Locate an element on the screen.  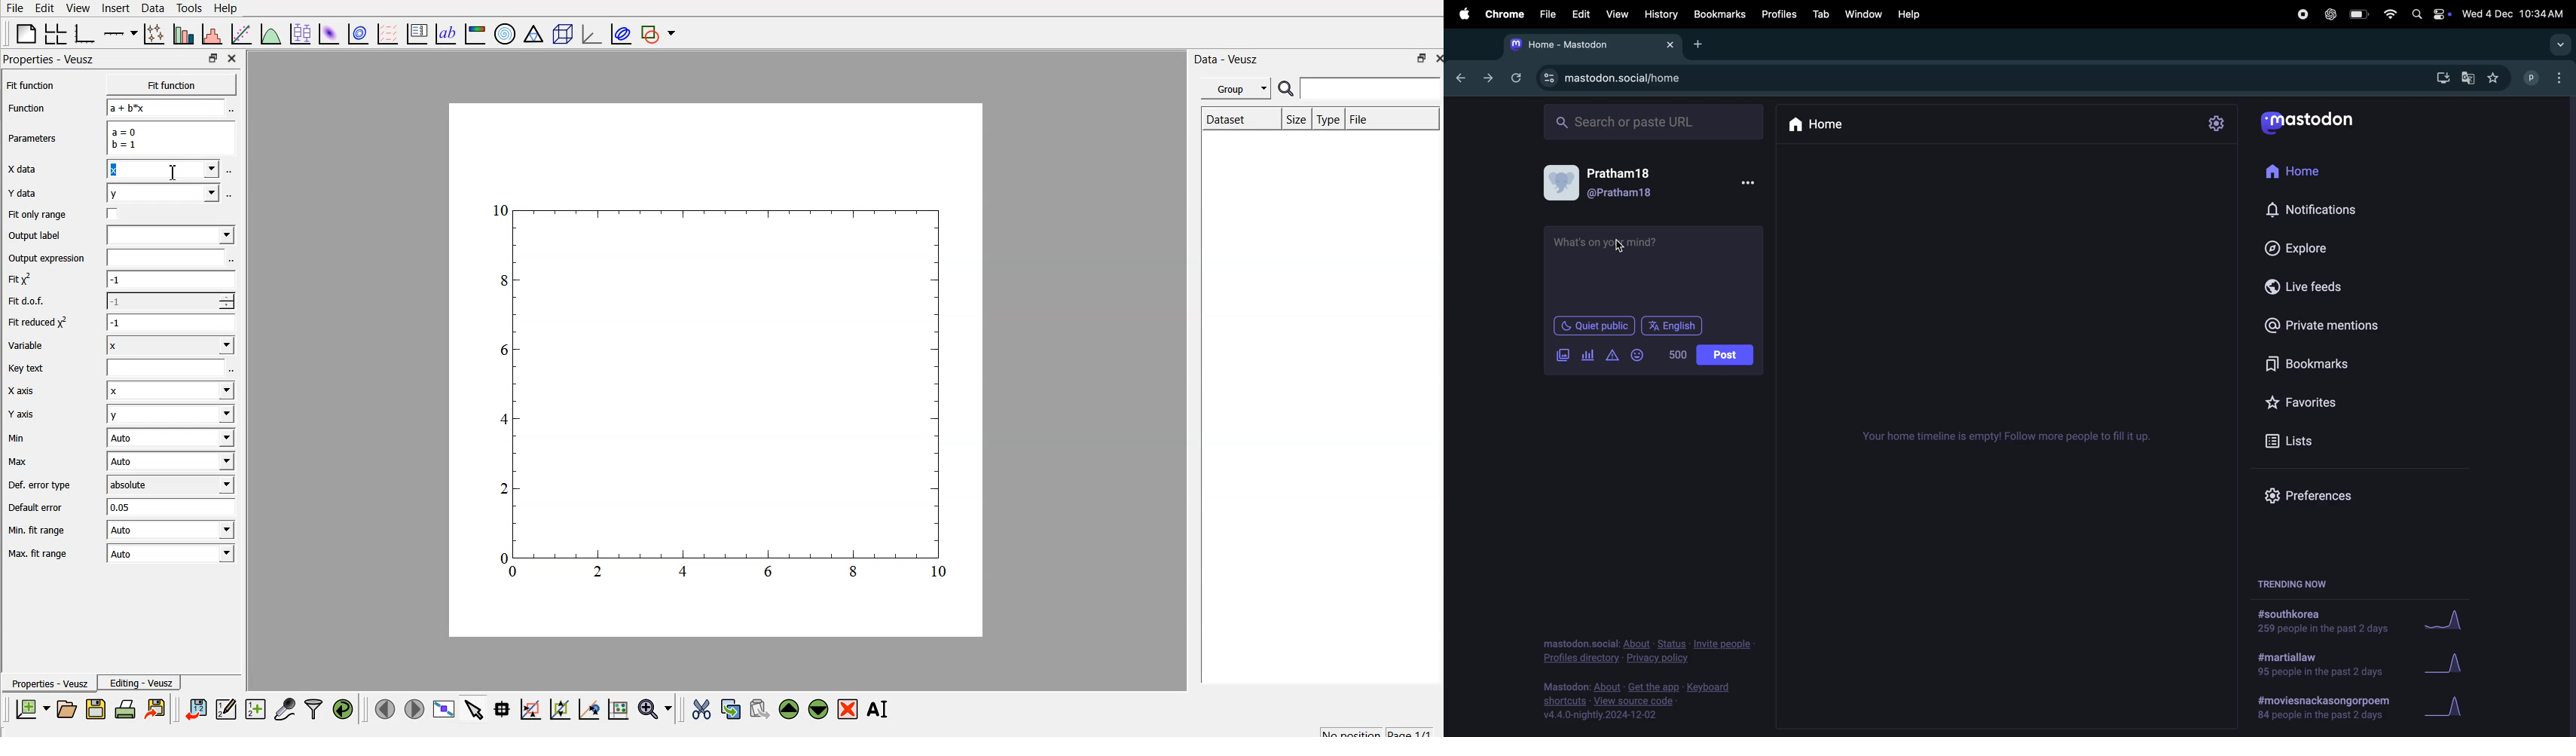
move up the selected widget is located at coordinates (789, 709).